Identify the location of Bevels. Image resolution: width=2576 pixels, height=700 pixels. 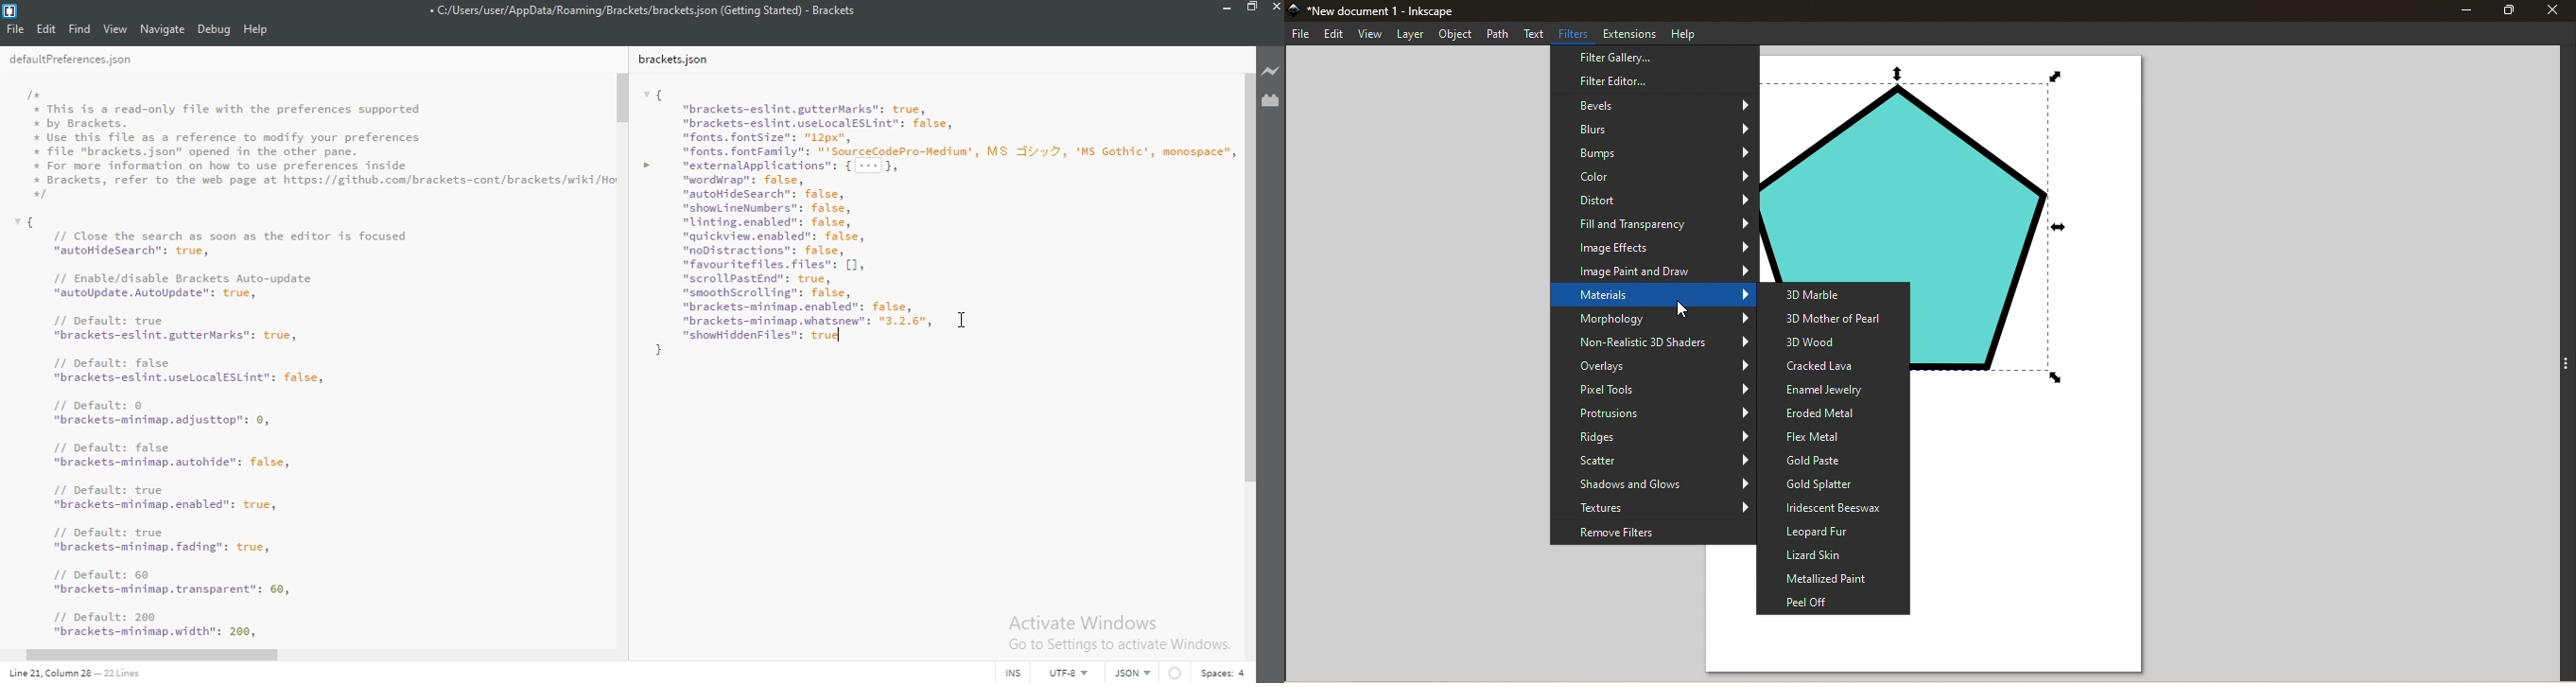
(1651, 106).